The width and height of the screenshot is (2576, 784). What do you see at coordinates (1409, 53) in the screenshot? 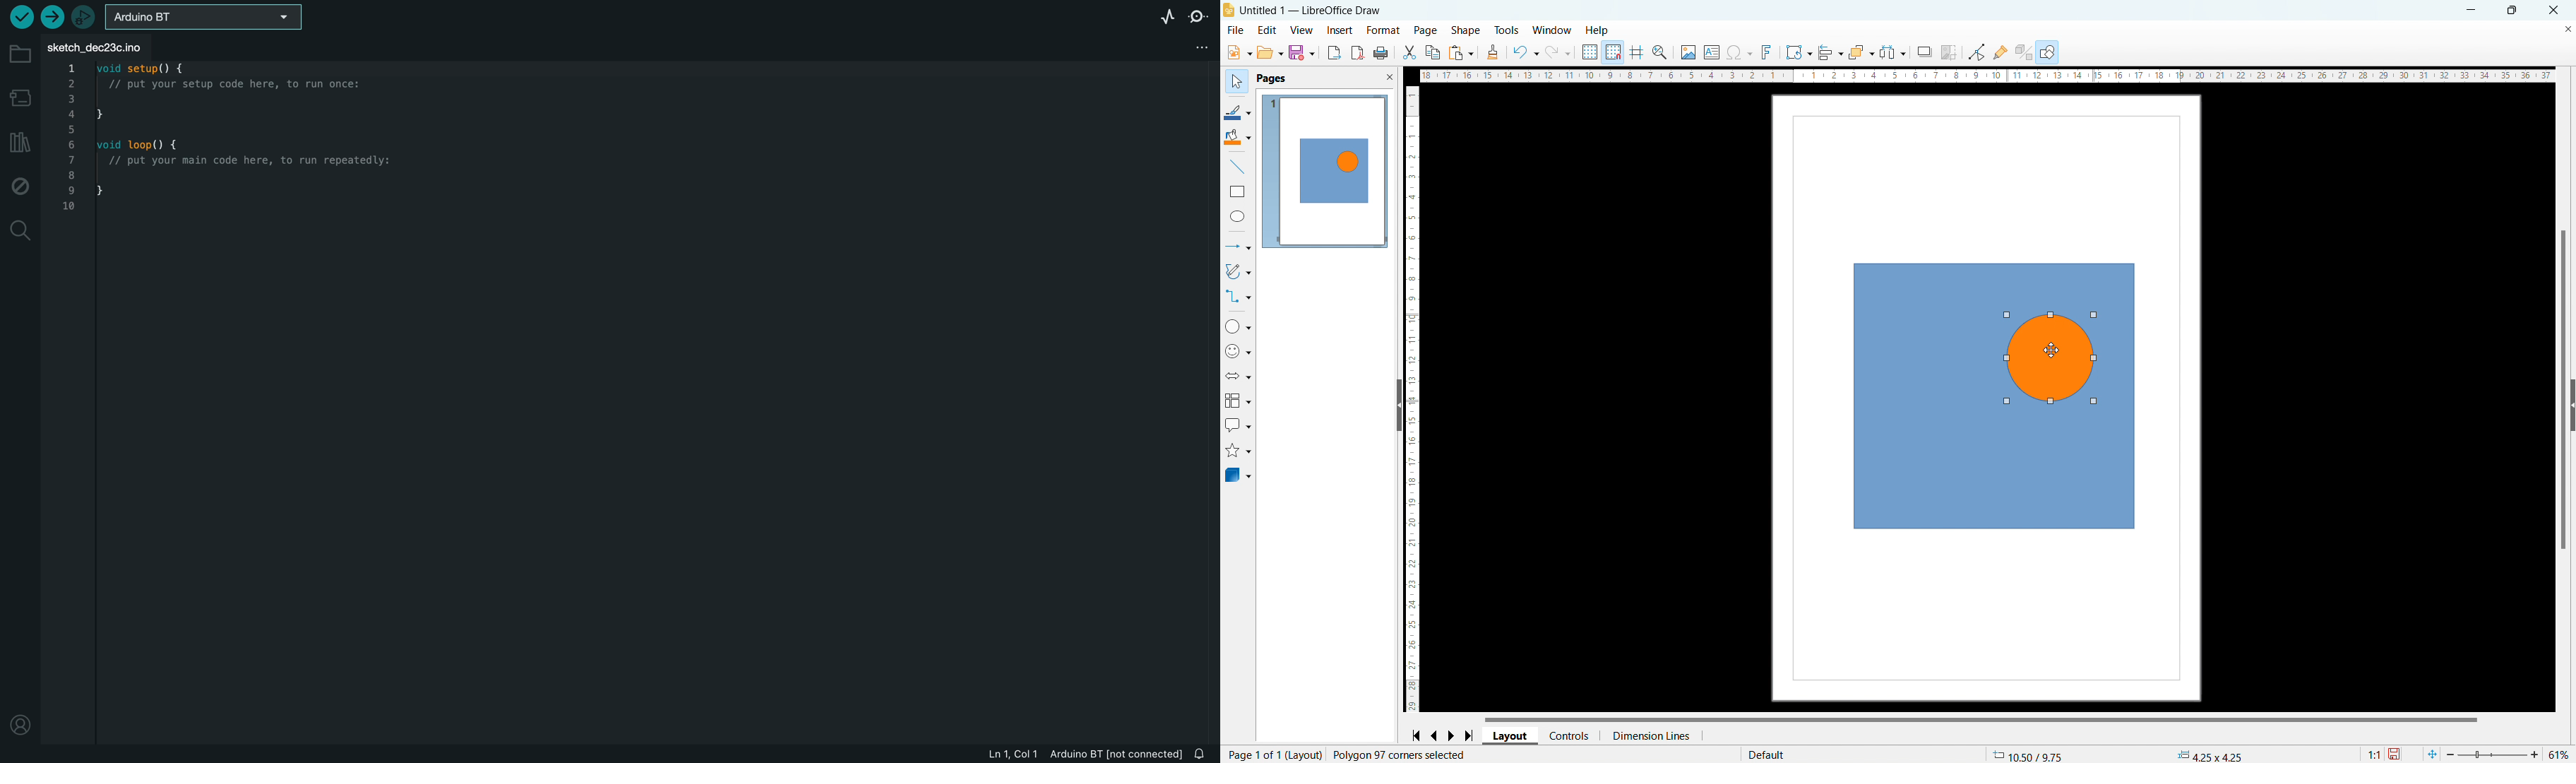
I see `cut` at bounding box center [1409, 53].